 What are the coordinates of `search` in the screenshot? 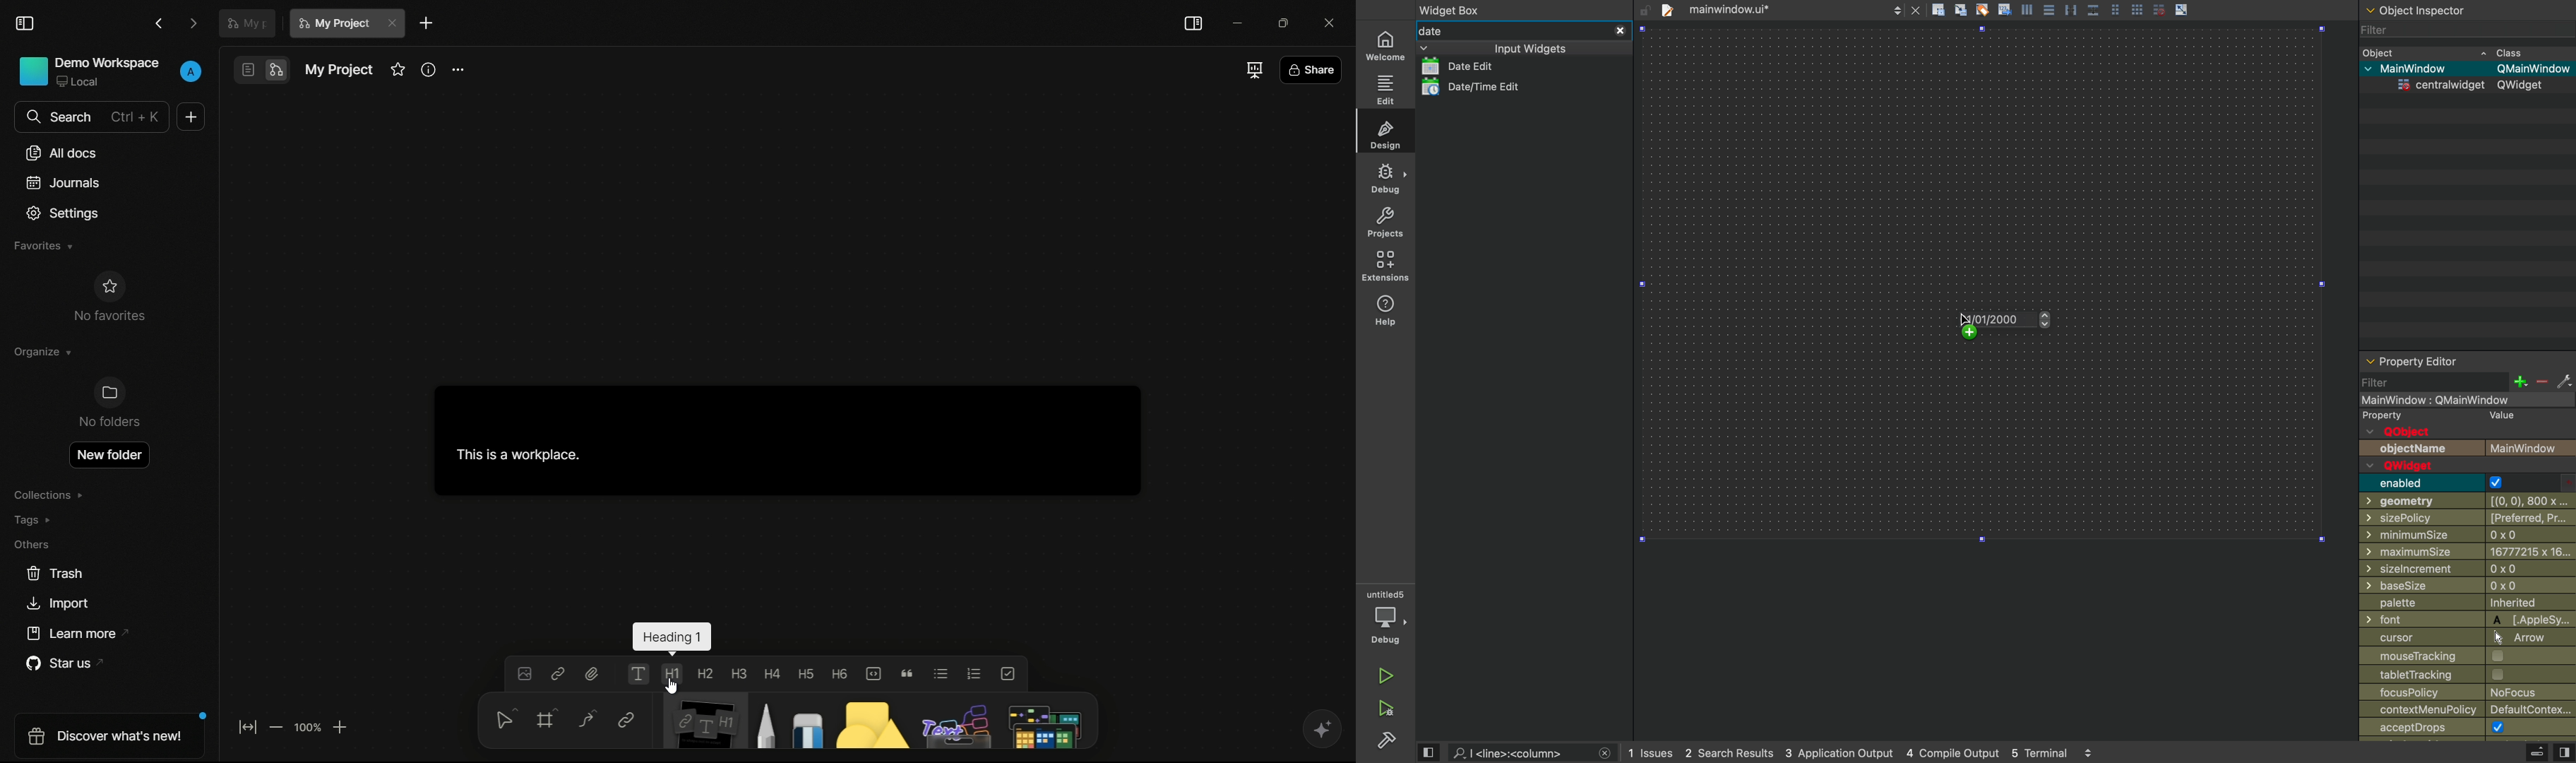 It's located at (1521, 752).